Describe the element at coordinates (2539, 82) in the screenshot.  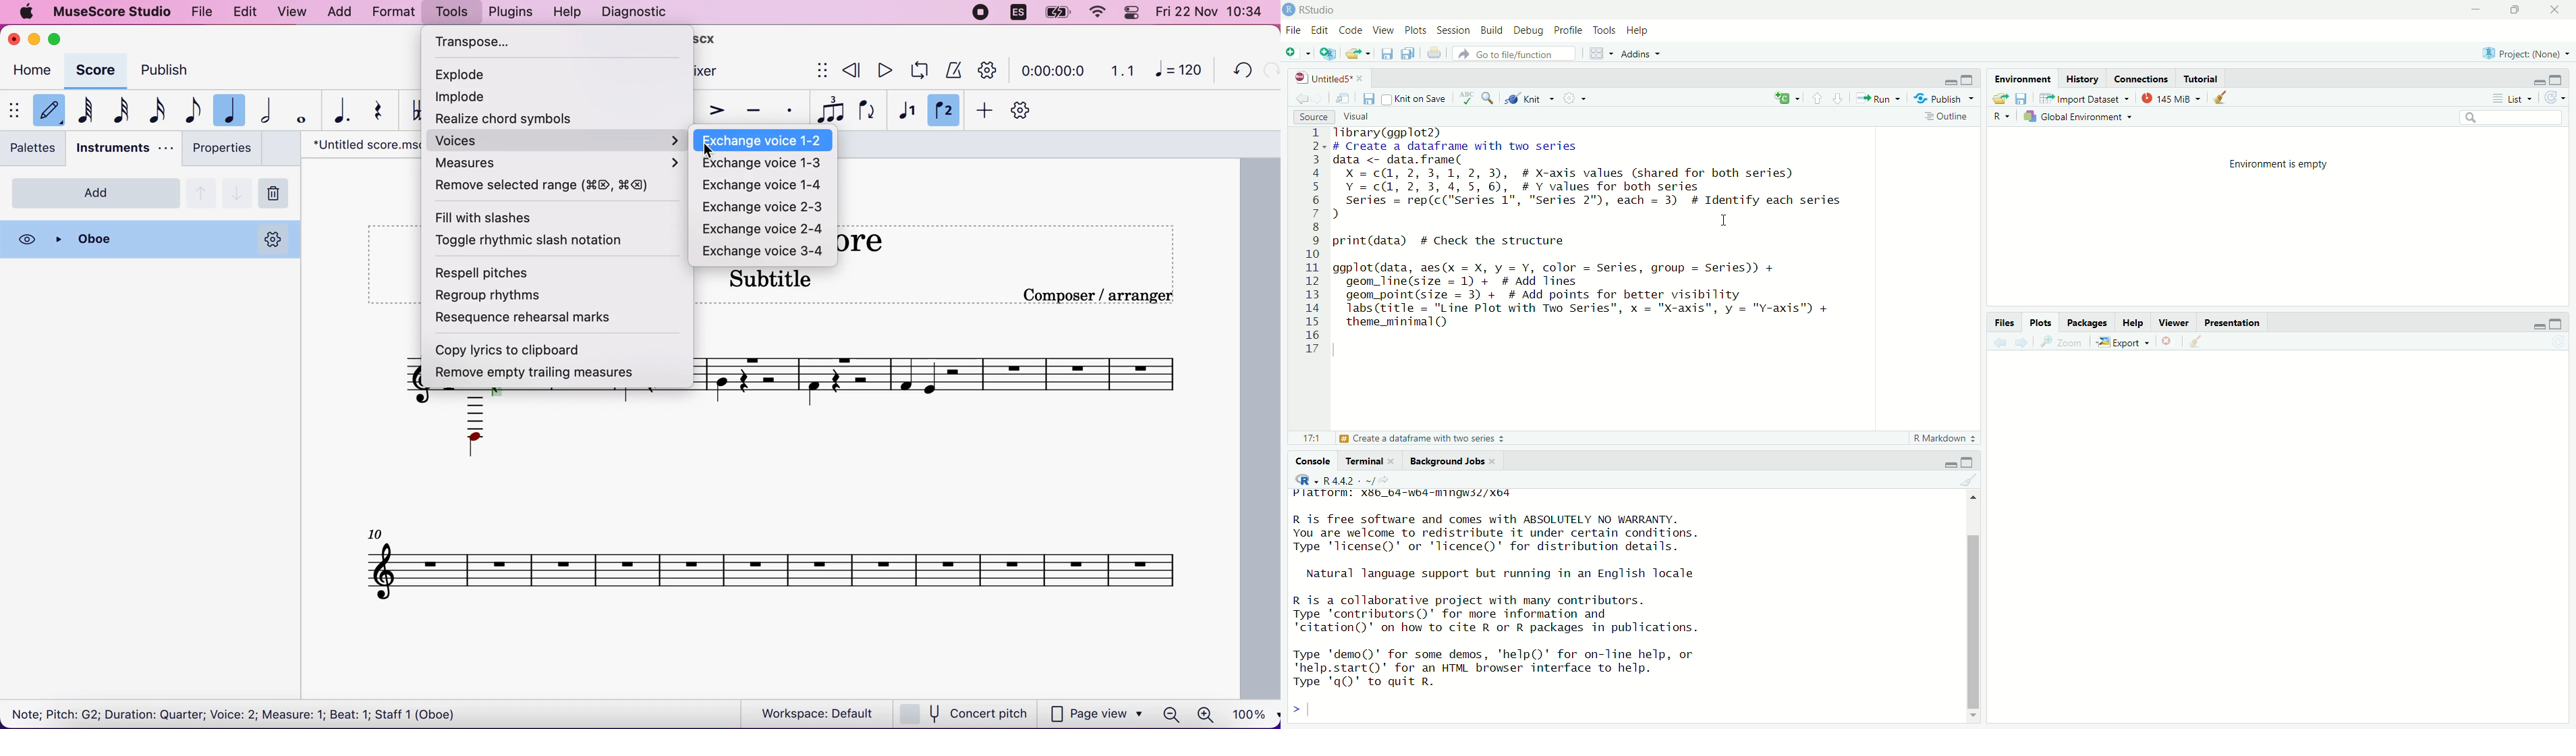
I see `minimize` at that location.